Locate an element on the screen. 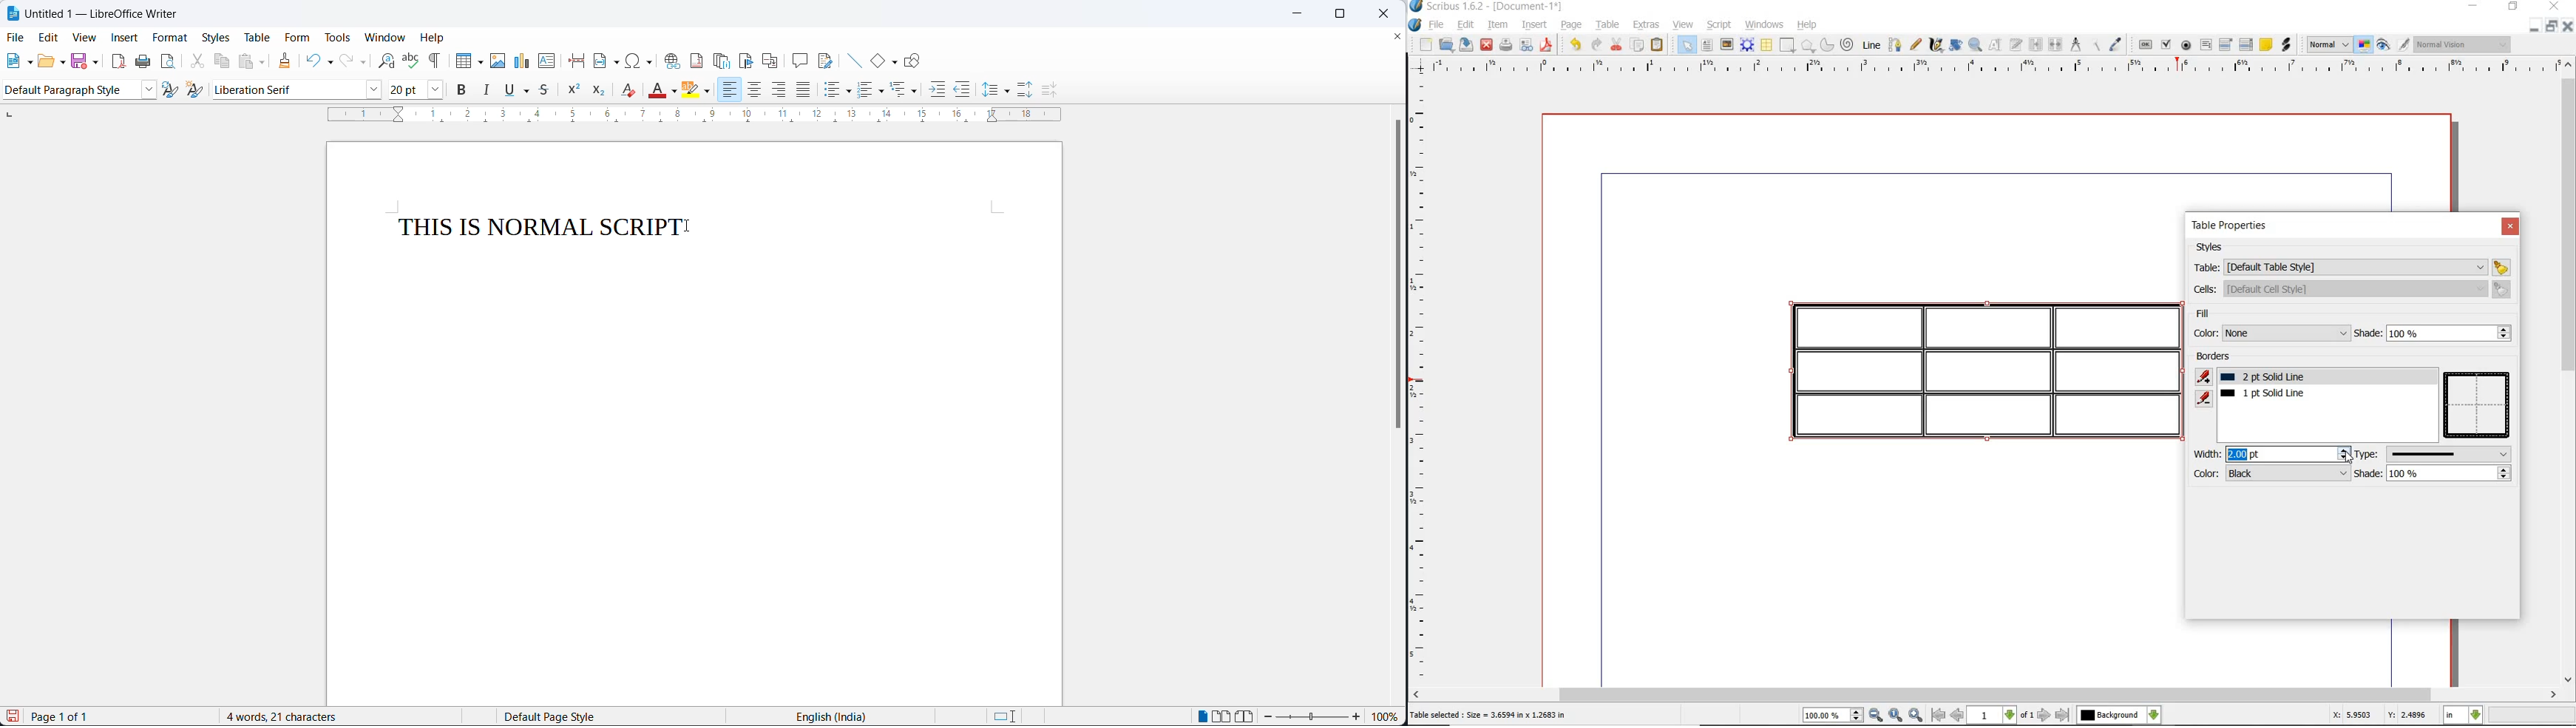  page style is located at coordinates (604, 716).